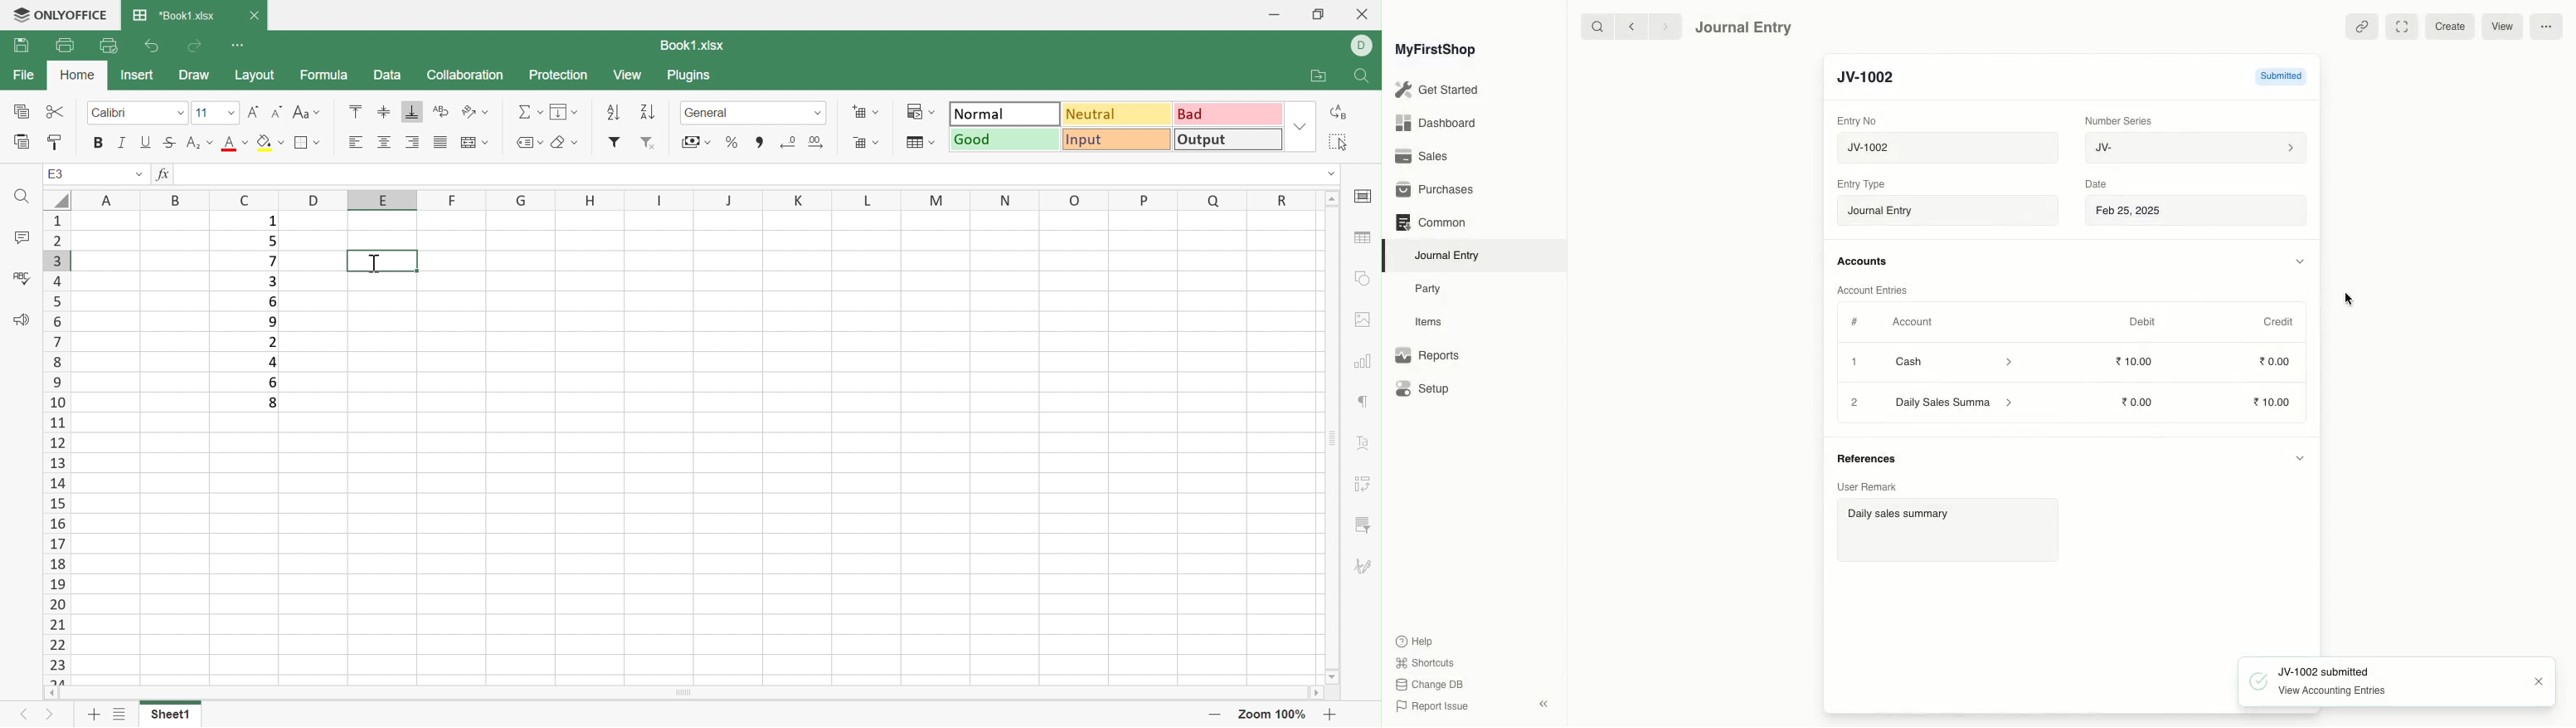 The image size is (2576, 728). Describe the element at coordinates (1230, 138) in the screenshot. I see `Output` at that location.